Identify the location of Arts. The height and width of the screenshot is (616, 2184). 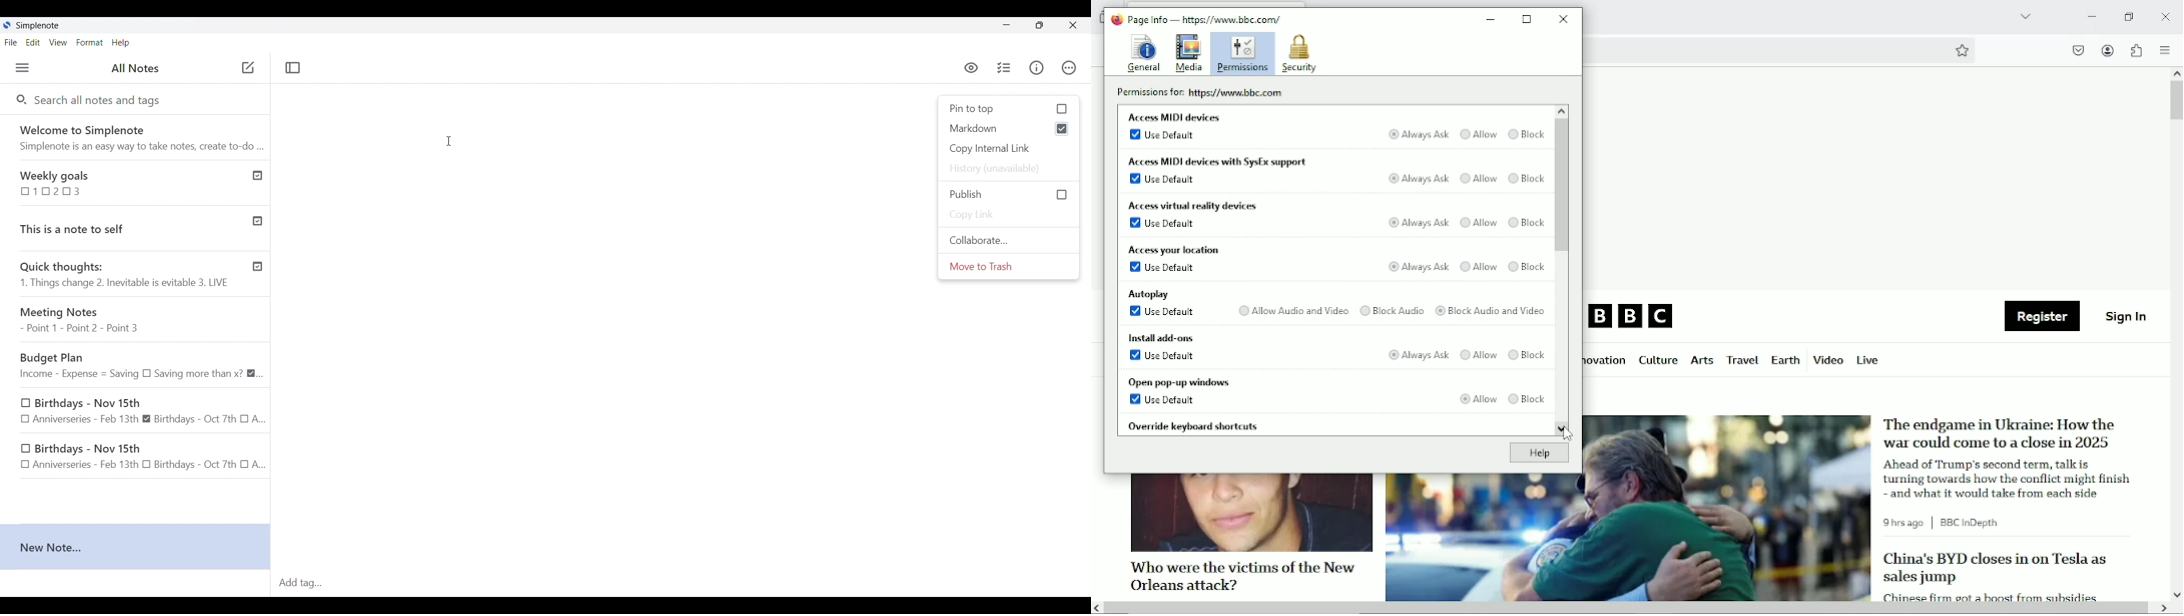
(1701, 362).